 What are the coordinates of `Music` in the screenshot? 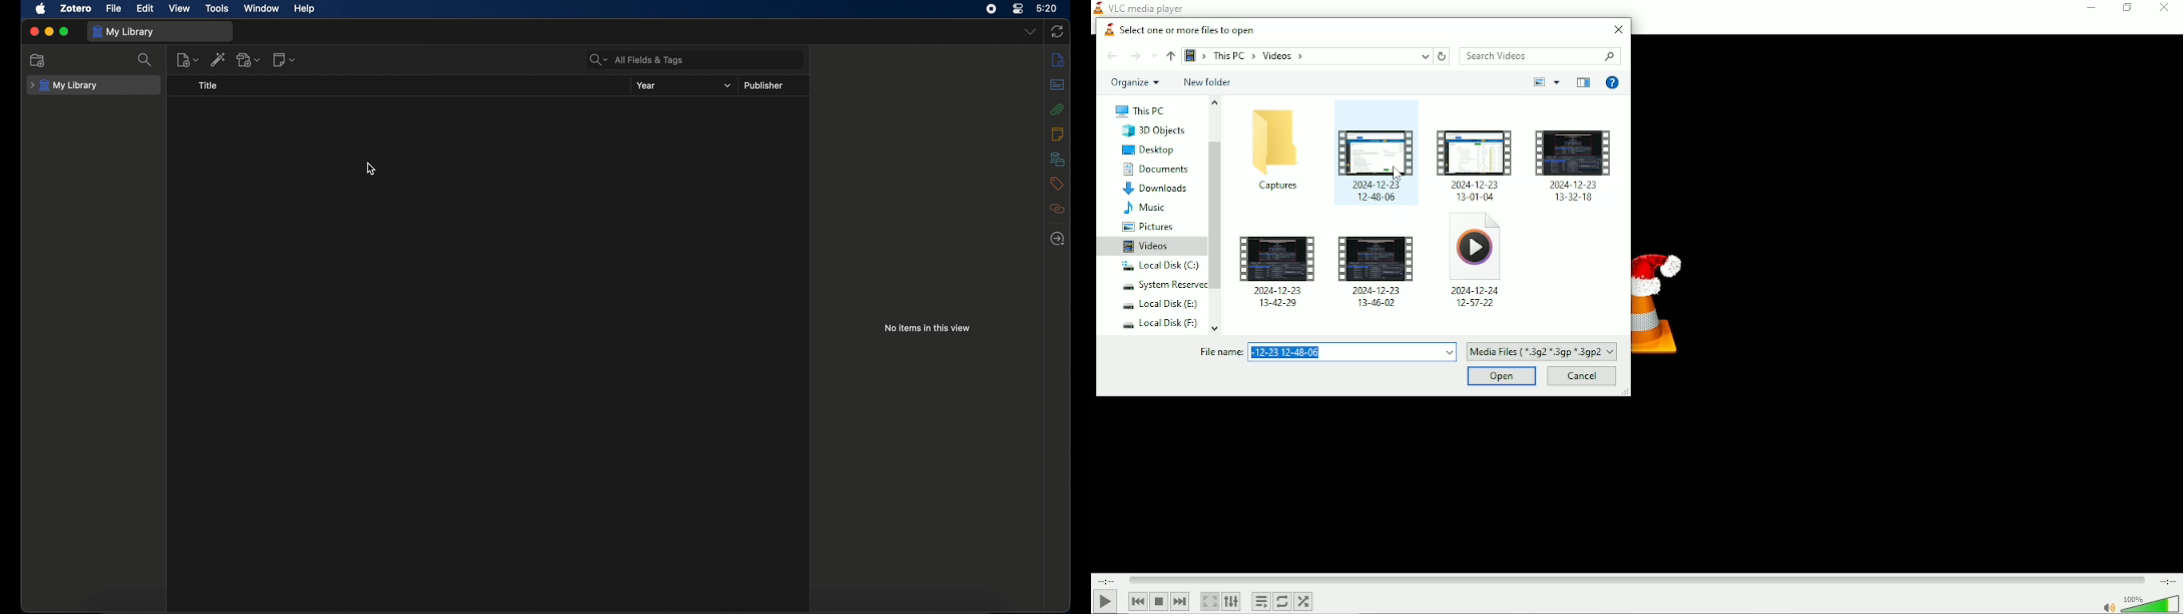 It's located at (1146, 209).